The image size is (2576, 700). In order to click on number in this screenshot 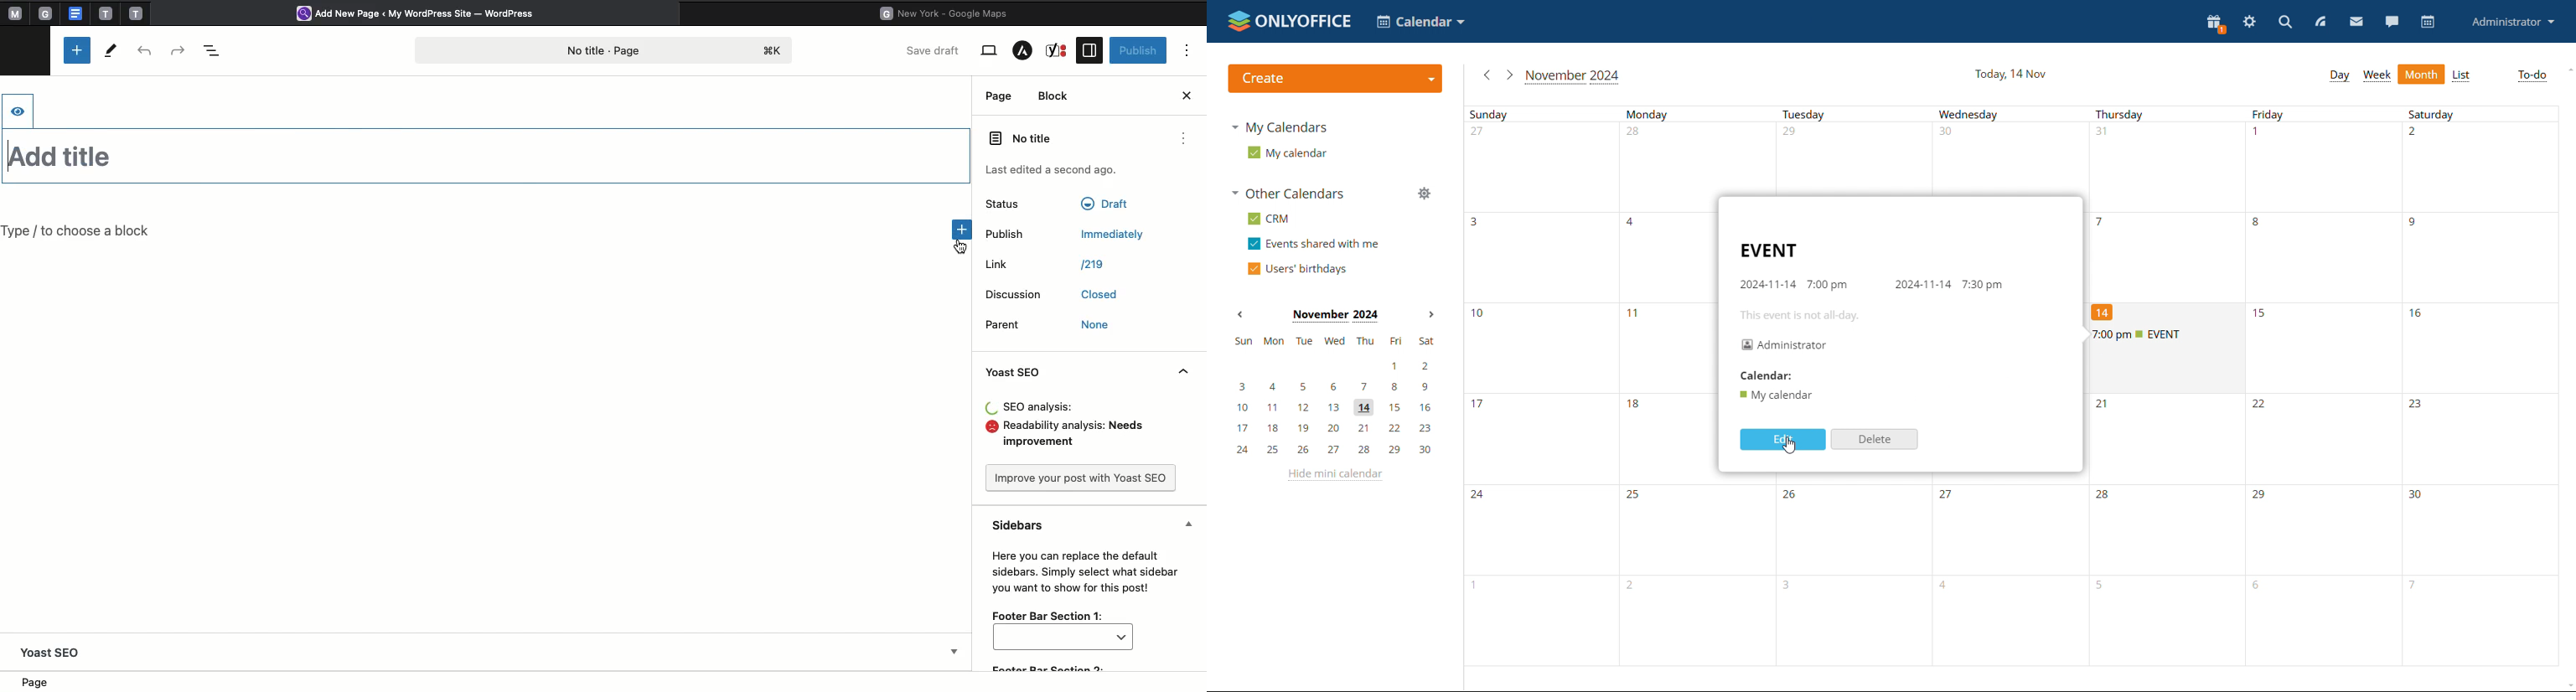, I will do `click(1481, 497)`.